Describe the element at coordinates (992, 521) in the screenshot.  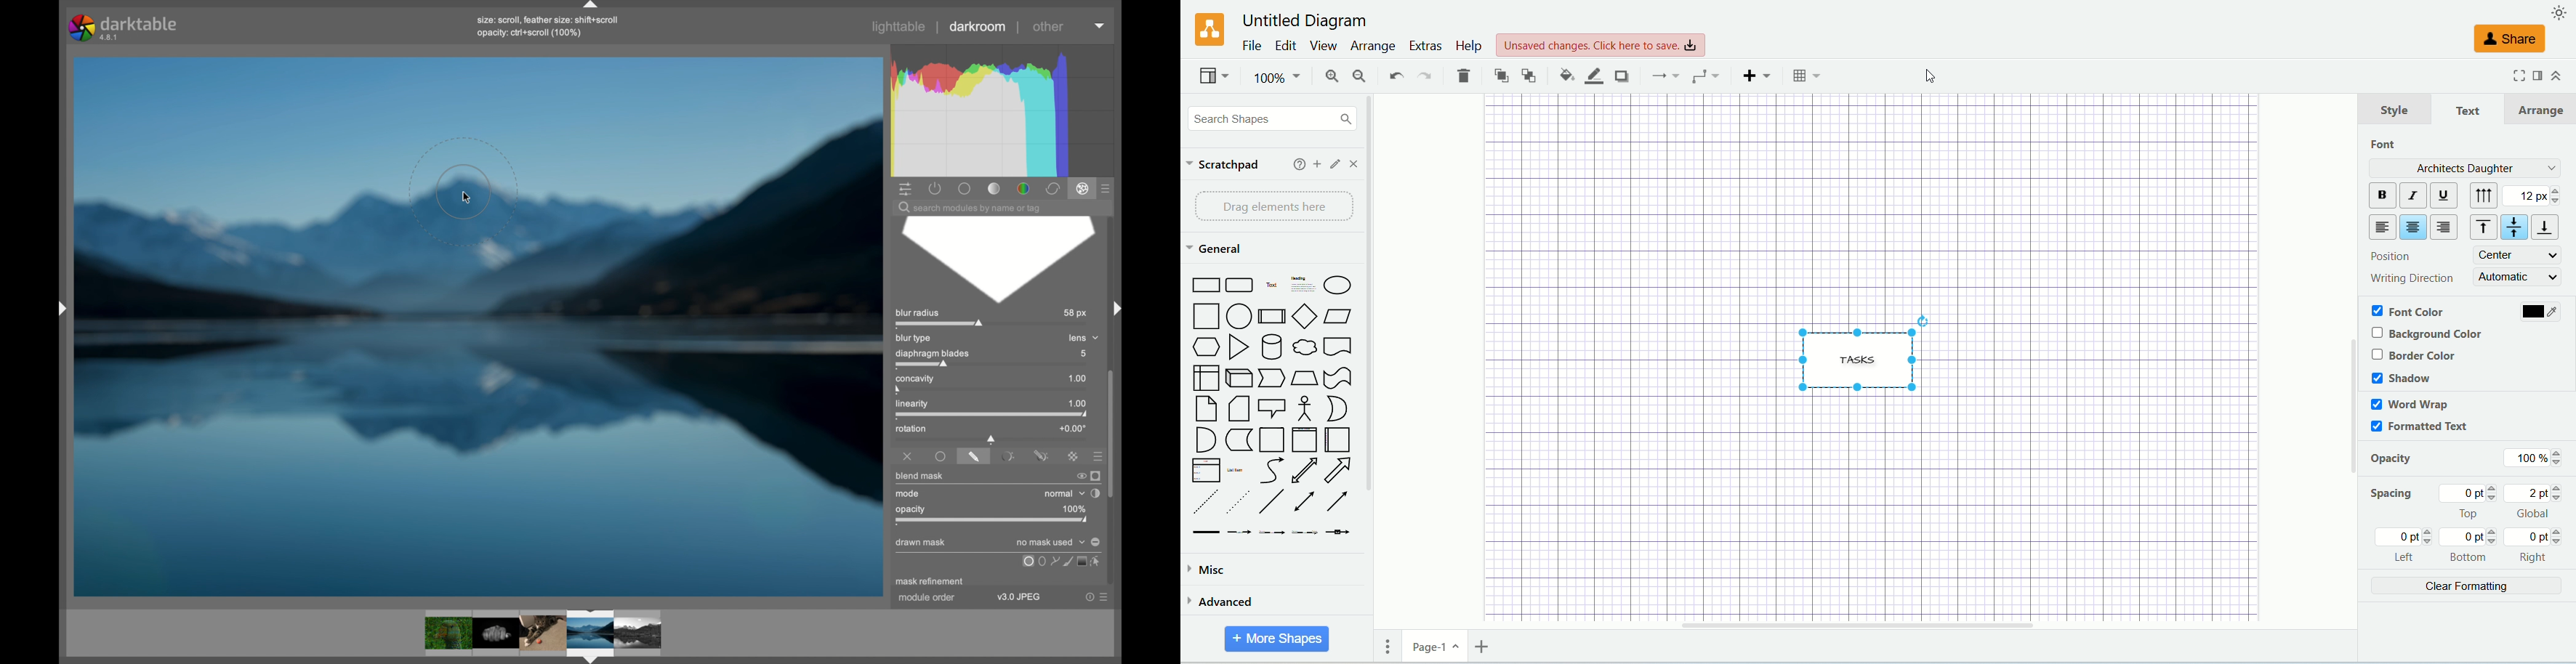
I see `opacity` at that location.